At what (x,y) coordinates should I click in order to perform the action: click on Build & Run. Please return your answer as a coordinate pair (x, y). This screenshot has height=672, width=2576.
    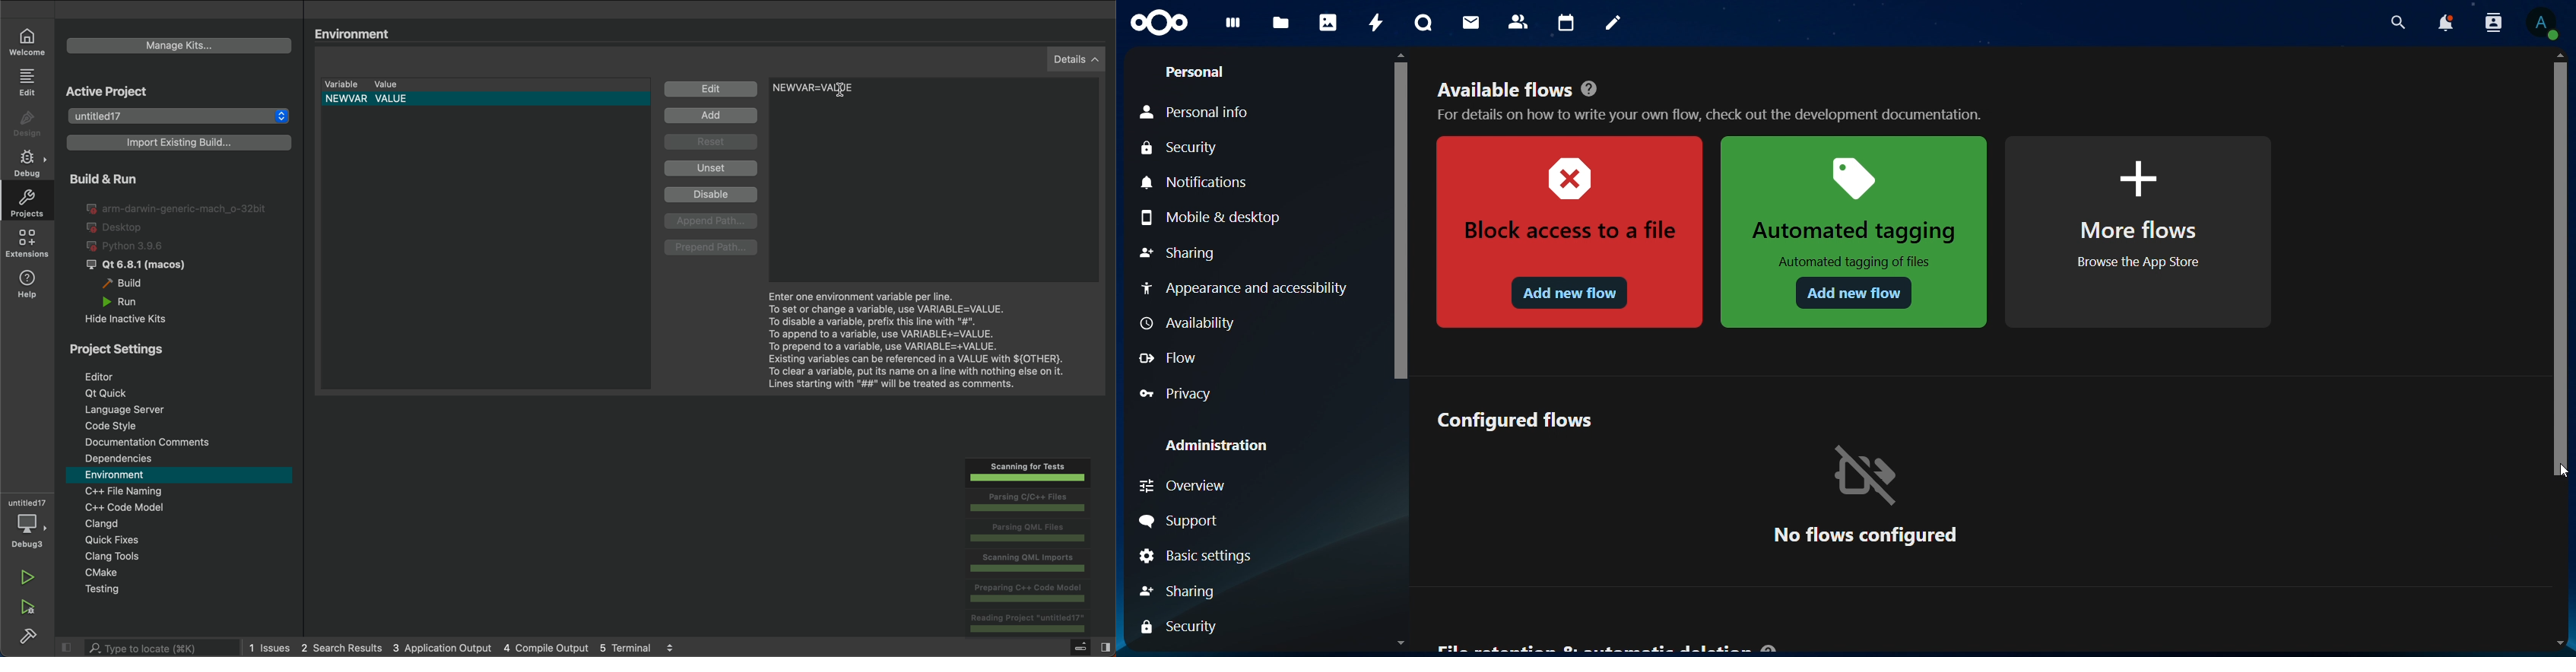
    Looking at the image, I should click on (134, 178).